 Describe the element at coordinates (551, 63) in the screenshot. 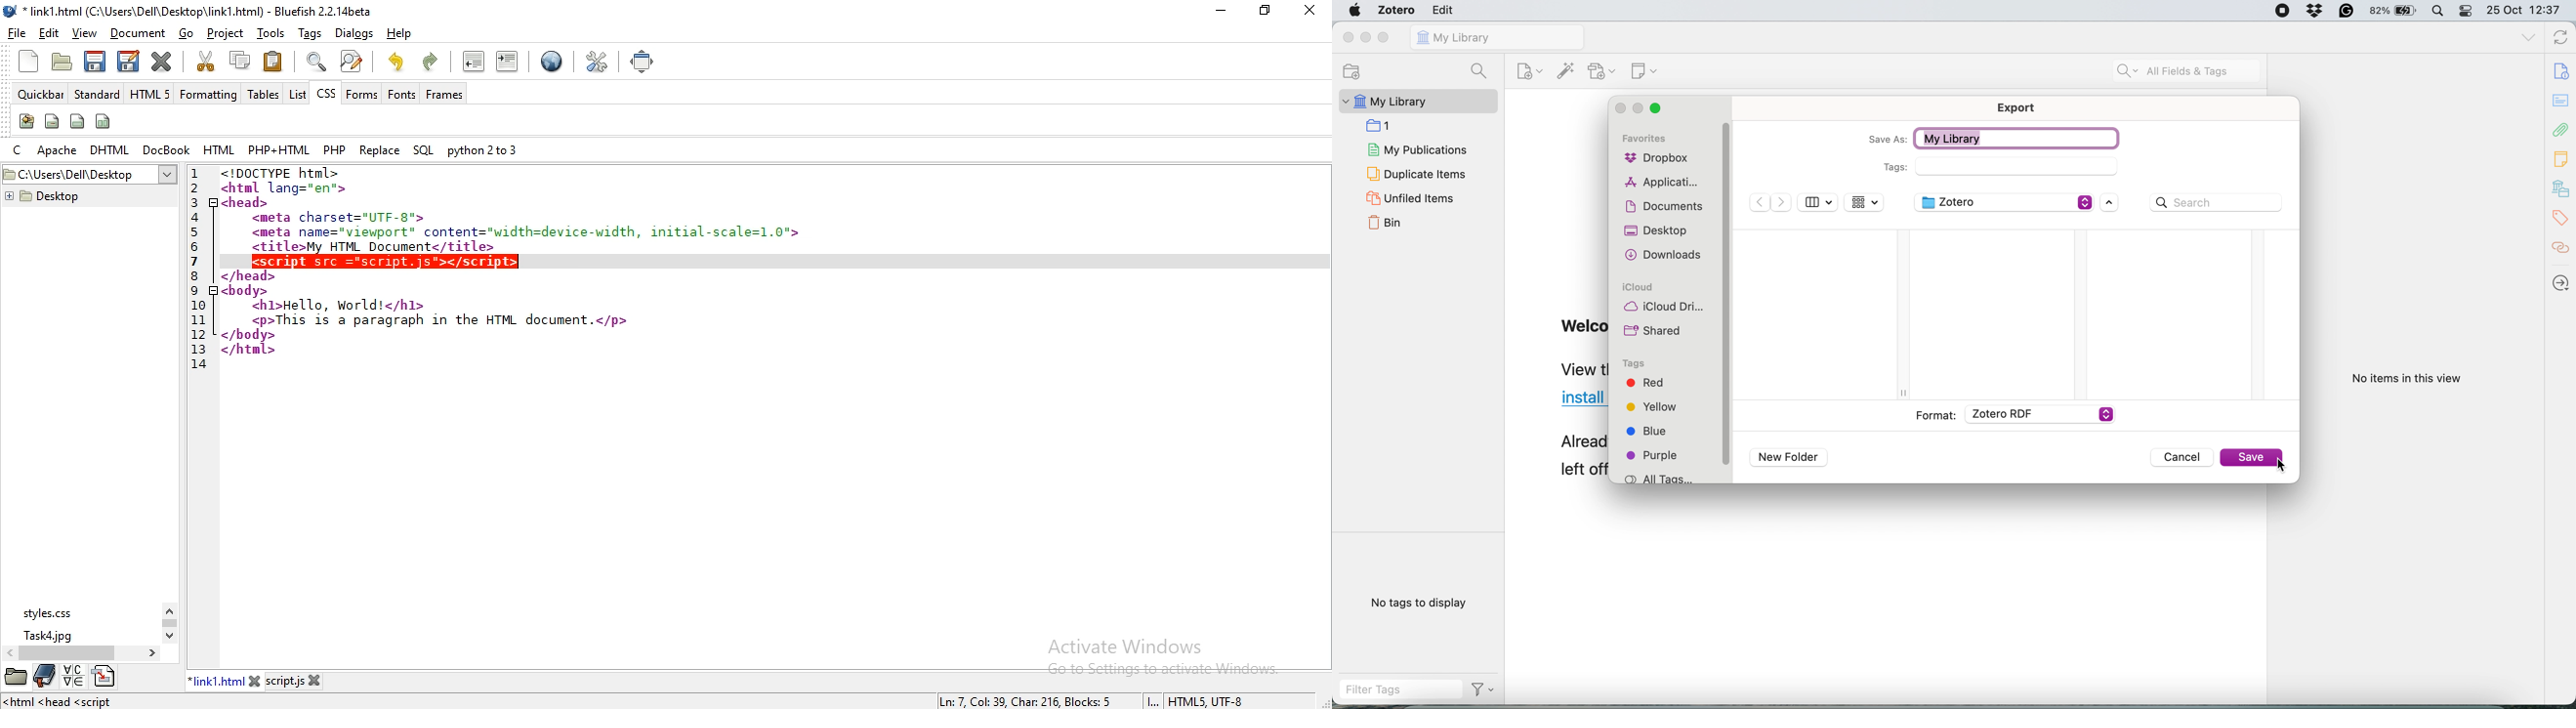

I see `preview in browser` at that location.